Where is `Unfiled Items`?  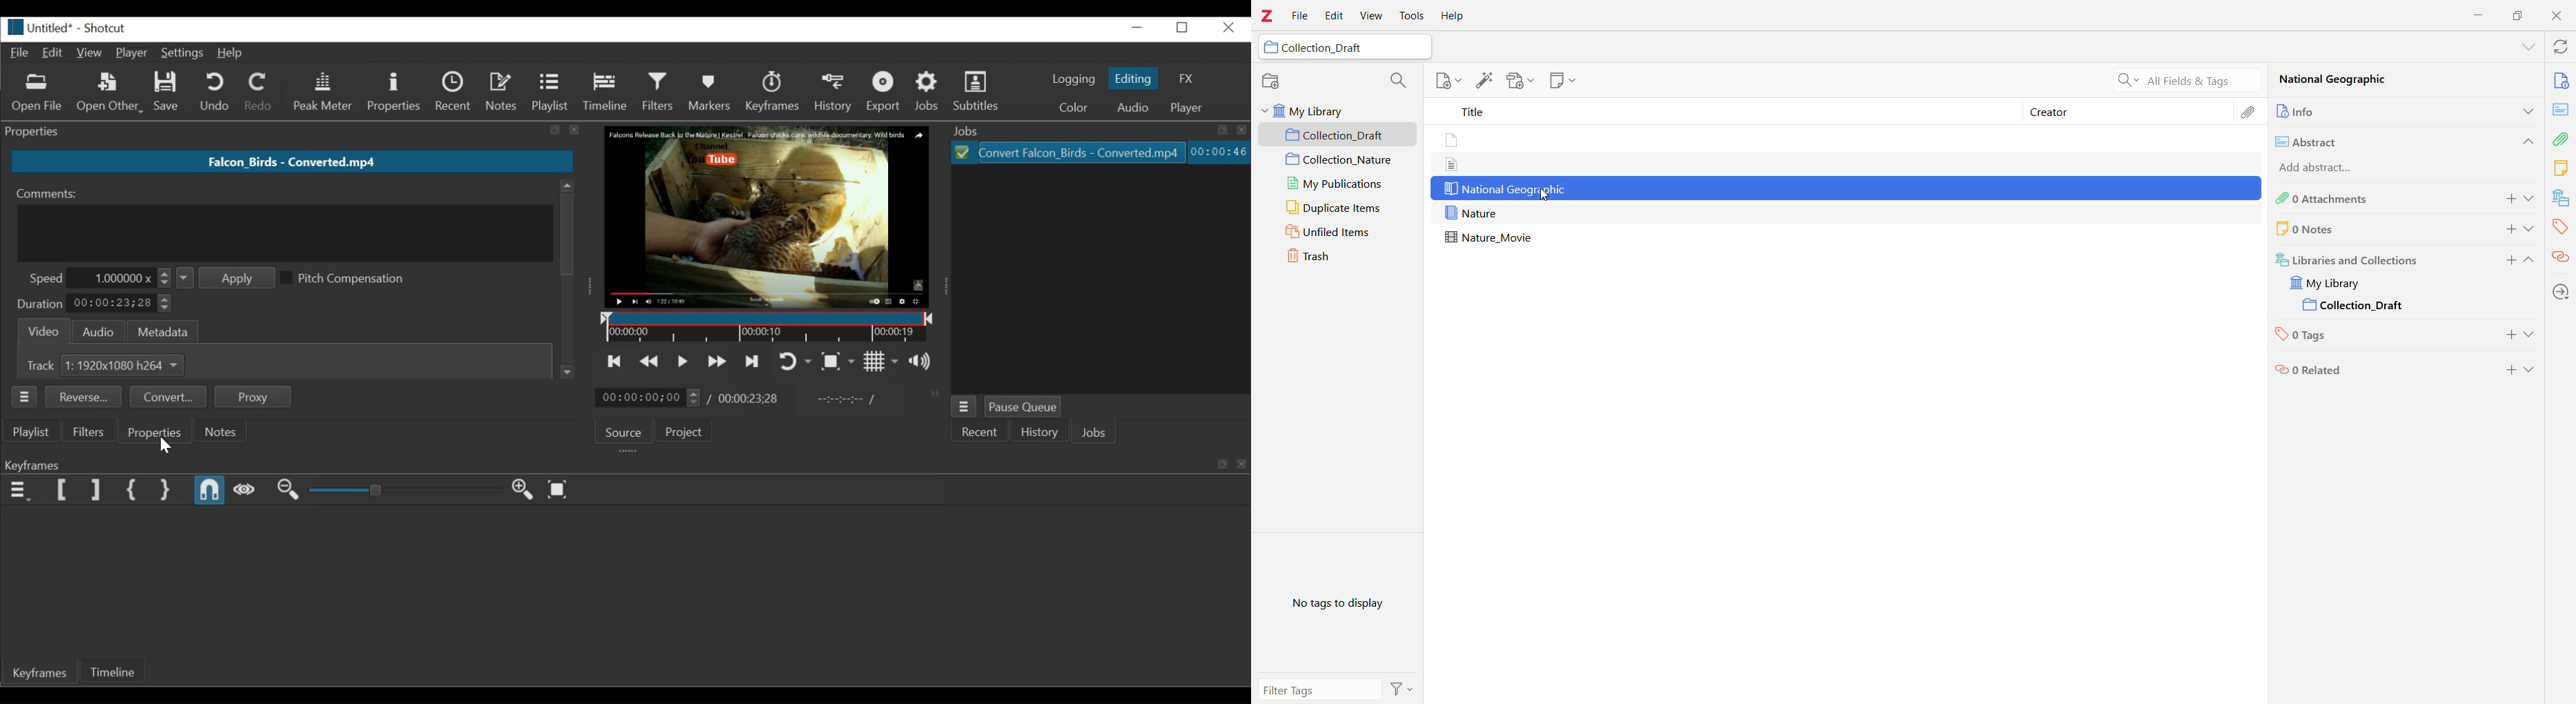
Unfiled Items is located at coordinates (1339, 233).